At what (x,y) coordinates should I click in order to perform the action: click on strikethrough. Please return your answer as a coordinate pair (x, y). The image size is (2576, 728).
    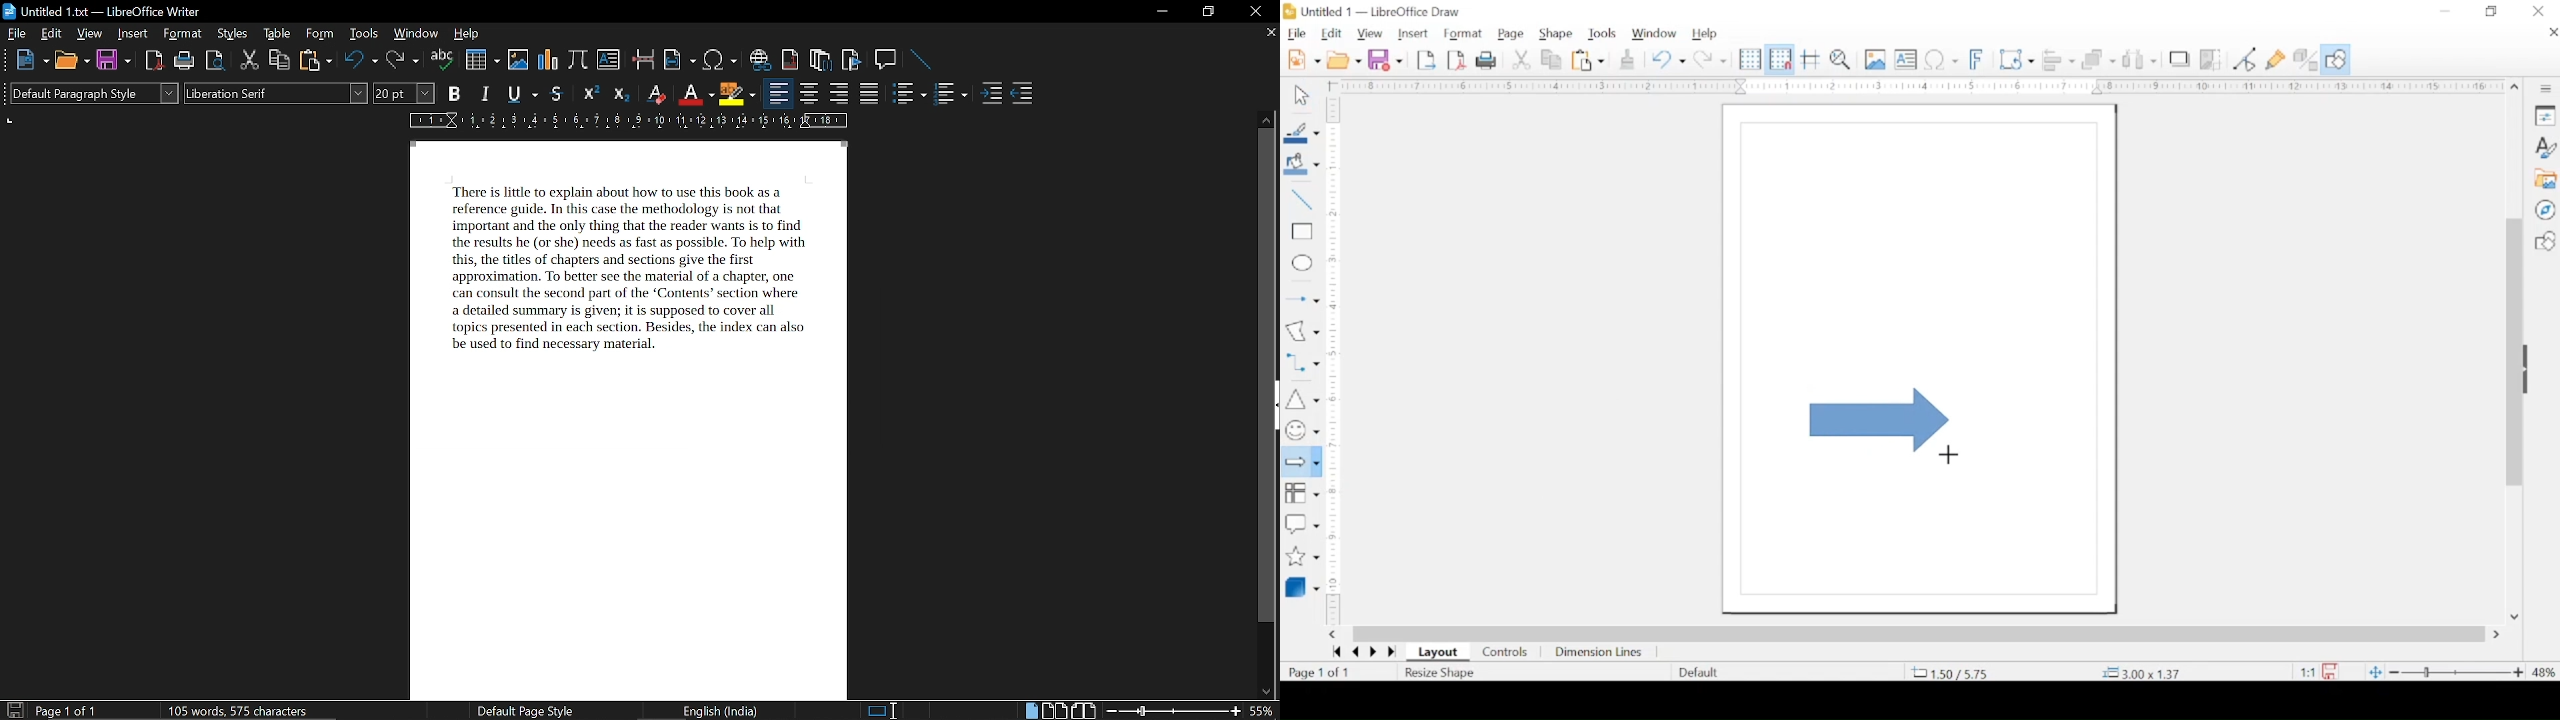
    Looking at the image, I should click on (556, 94).